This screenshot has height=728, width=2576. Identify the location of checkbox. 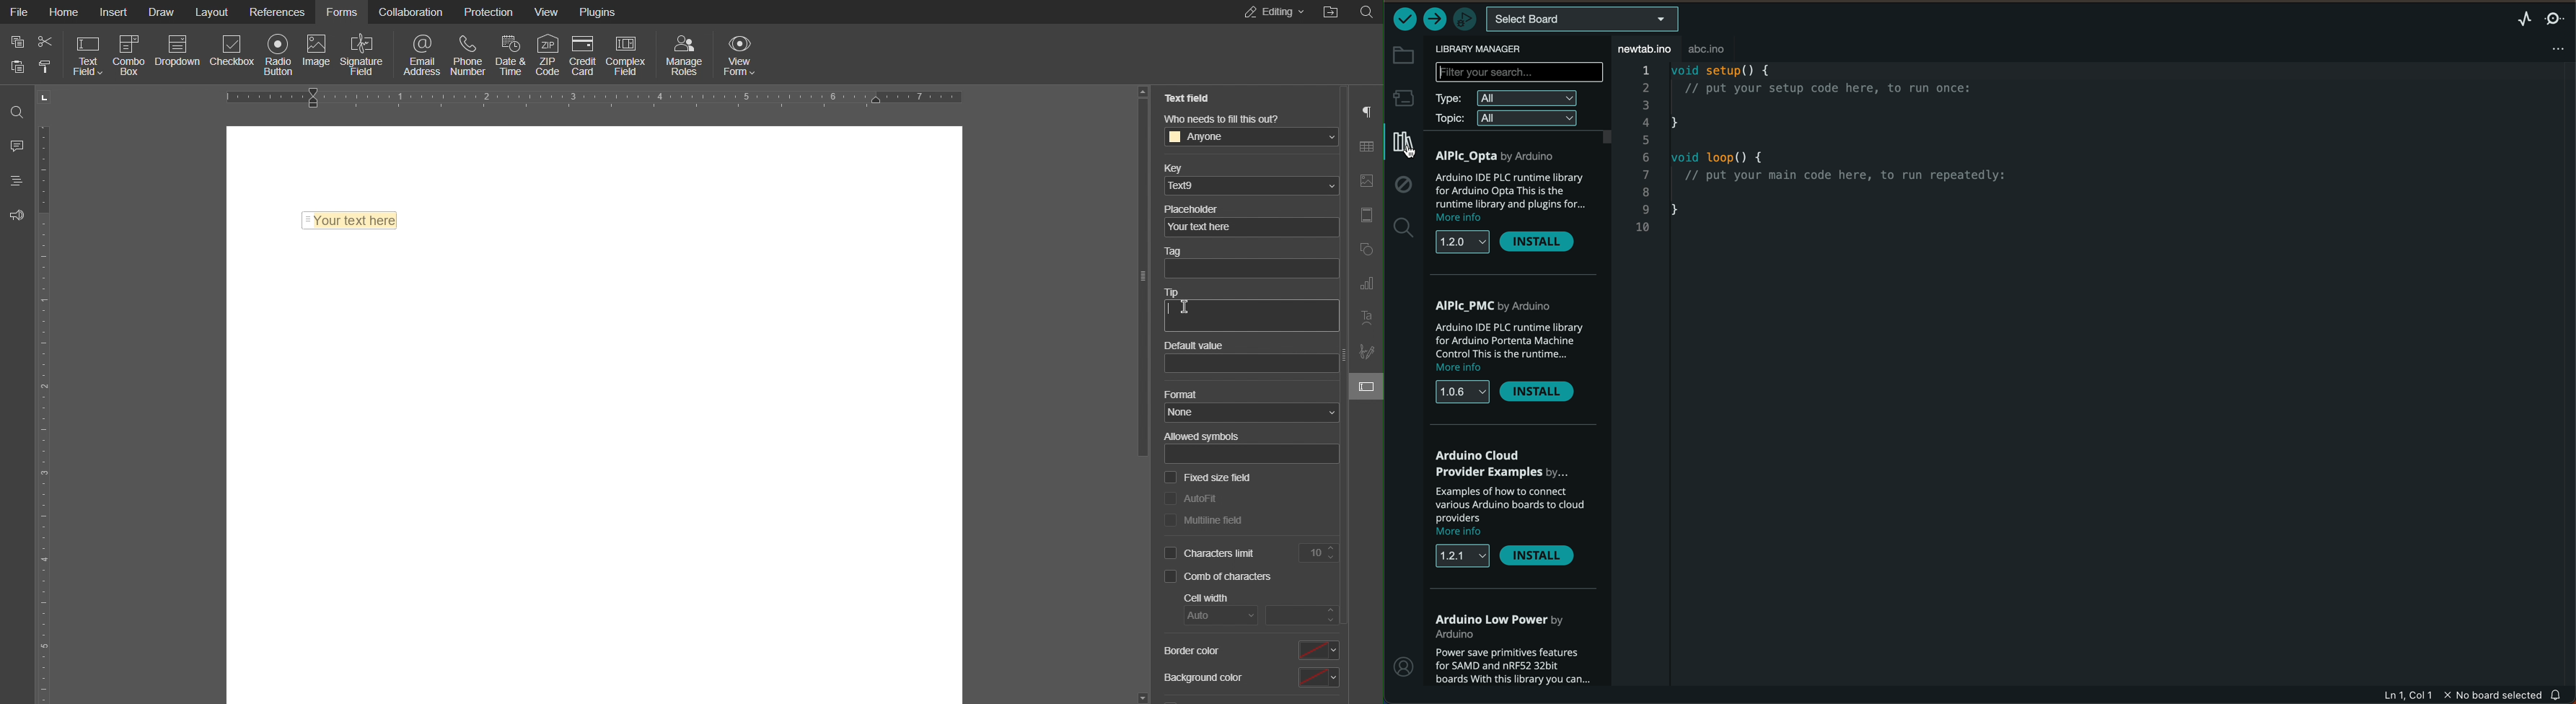
(1173, 476).